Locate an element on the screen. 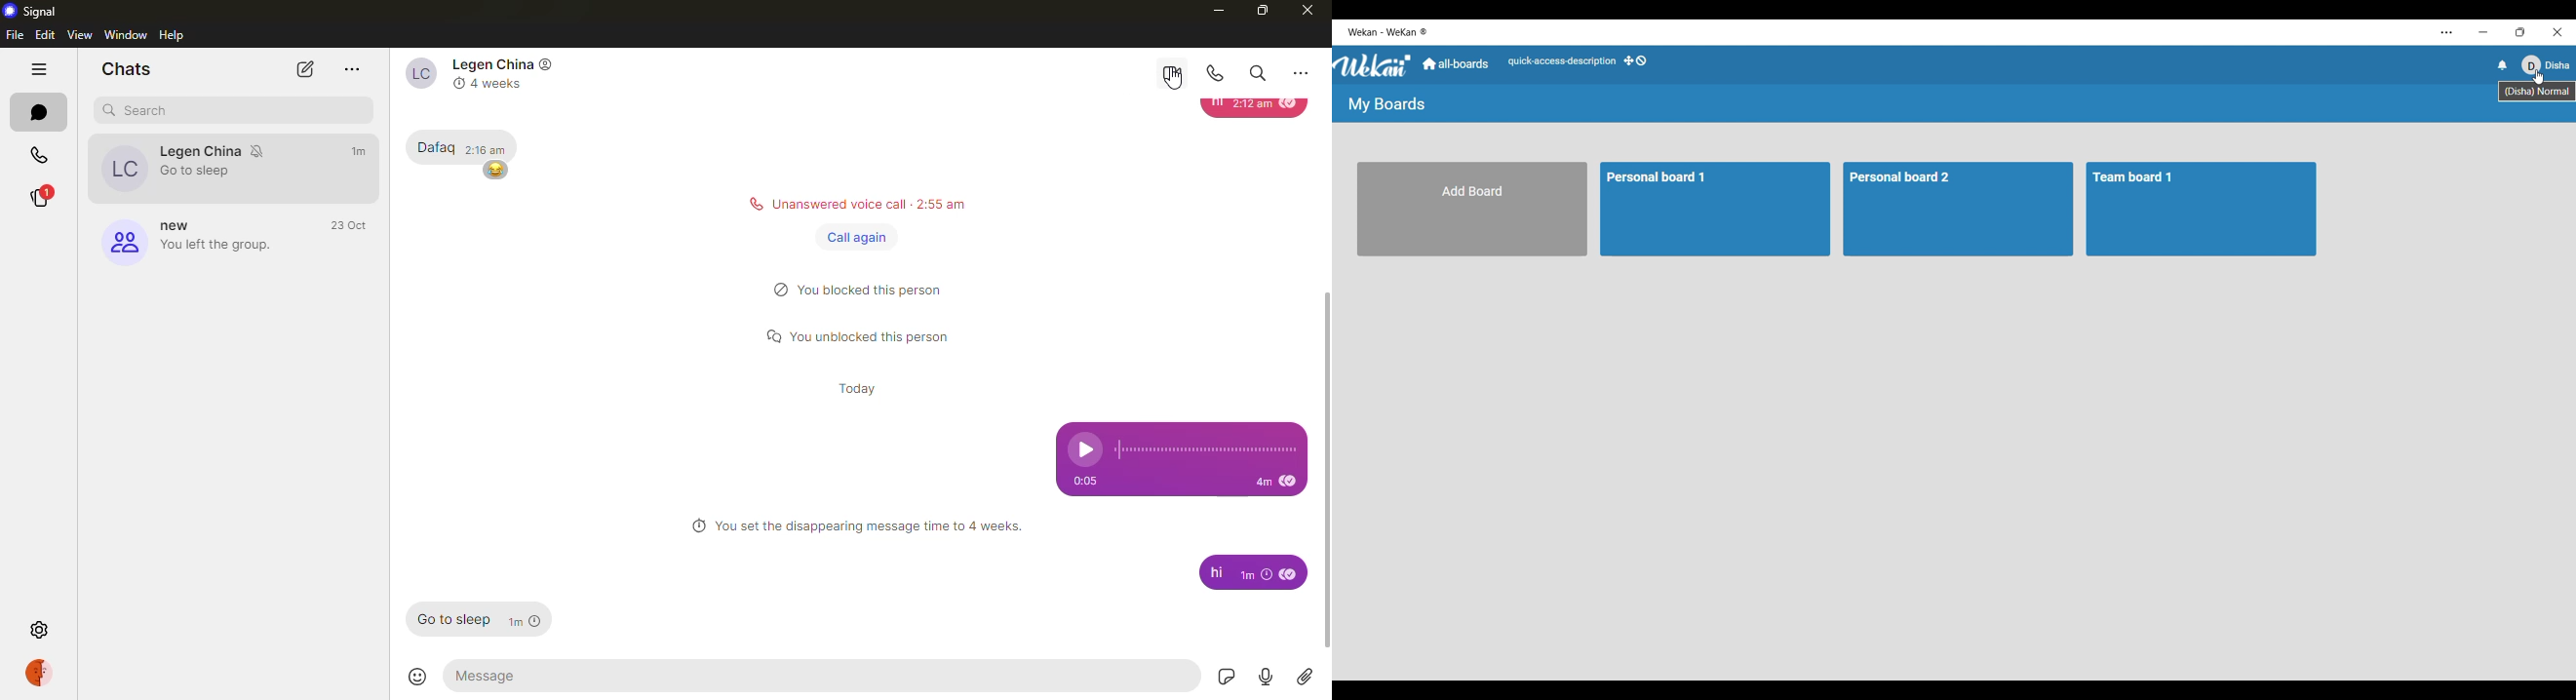 Image resolution: width=2576 pixels, height=700 pixels. help is located at coordinates (174, 36).